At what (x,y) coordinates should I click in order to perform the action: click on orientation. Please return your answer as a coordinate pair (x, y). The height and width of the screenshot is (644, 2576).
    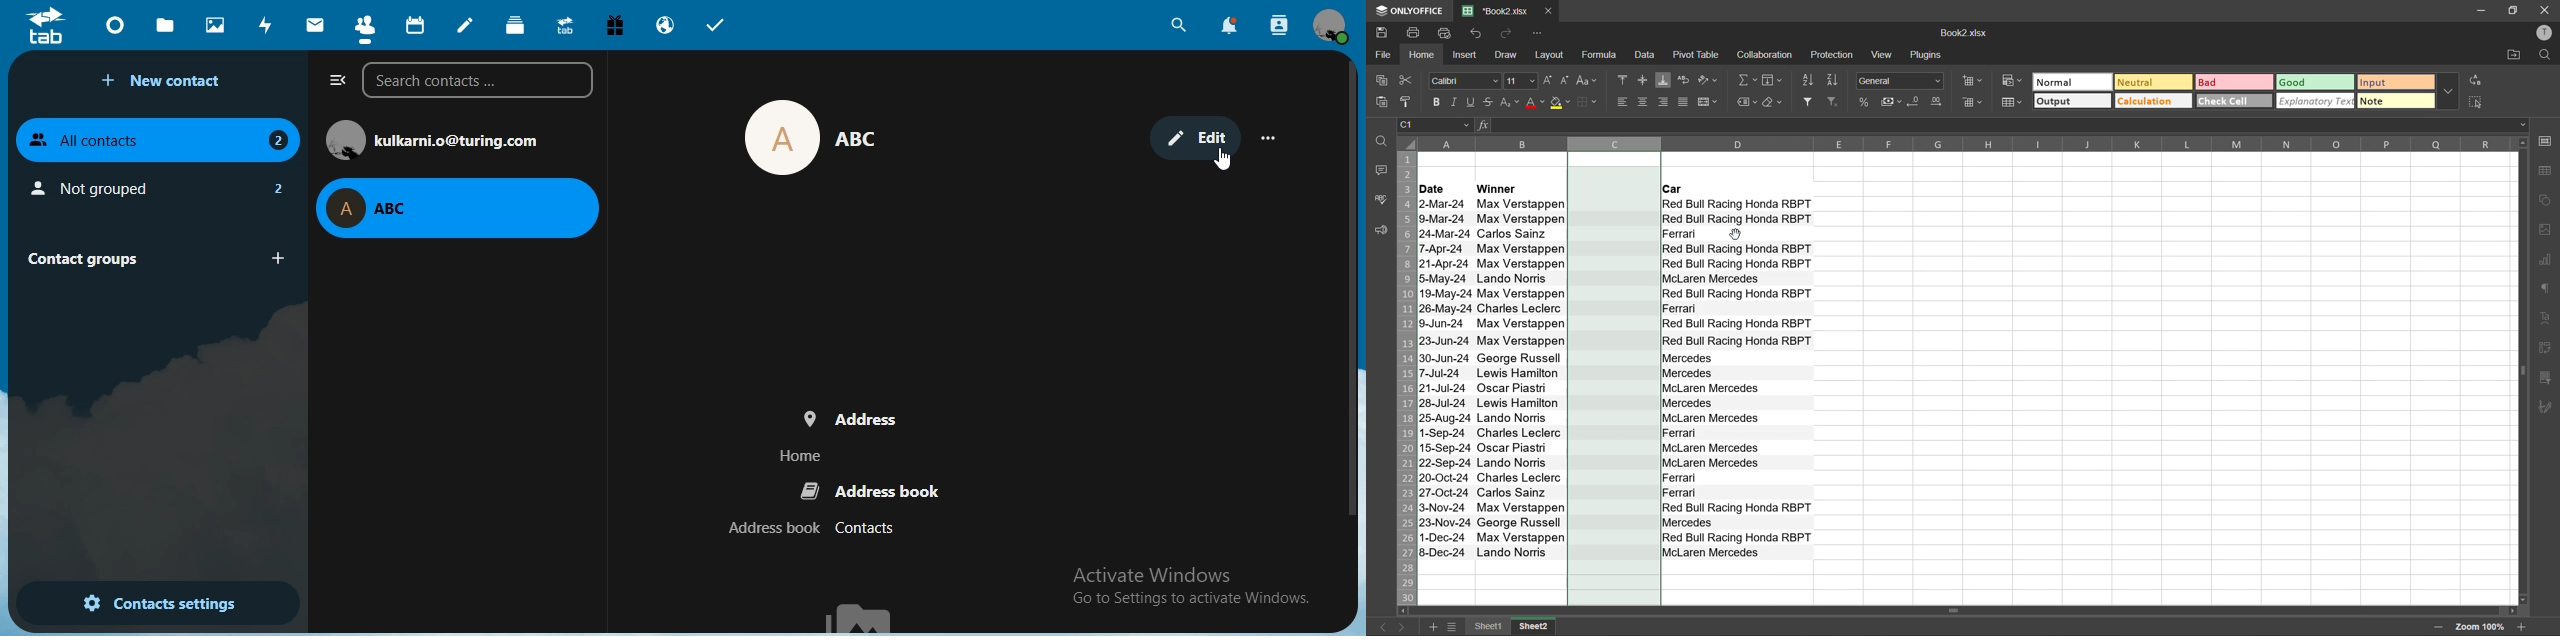
    Looking at the image, I should click on (1708, 78).